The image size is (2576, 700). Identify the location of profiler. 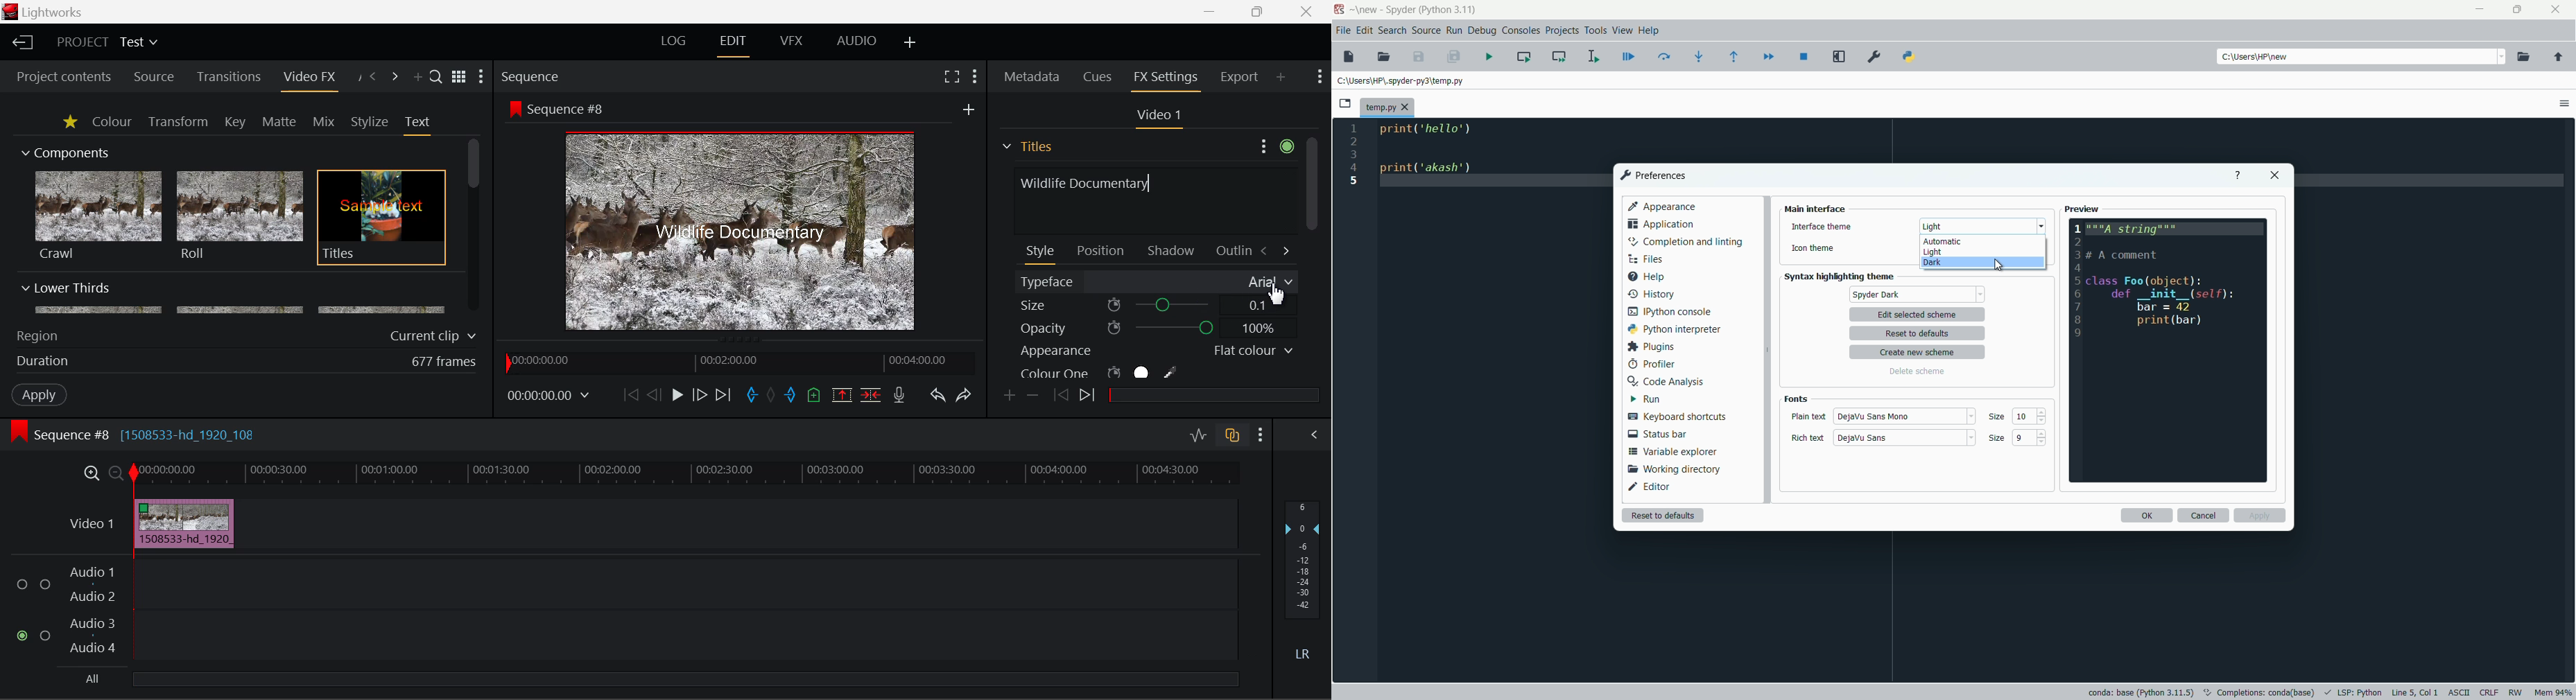
(1650, 364).